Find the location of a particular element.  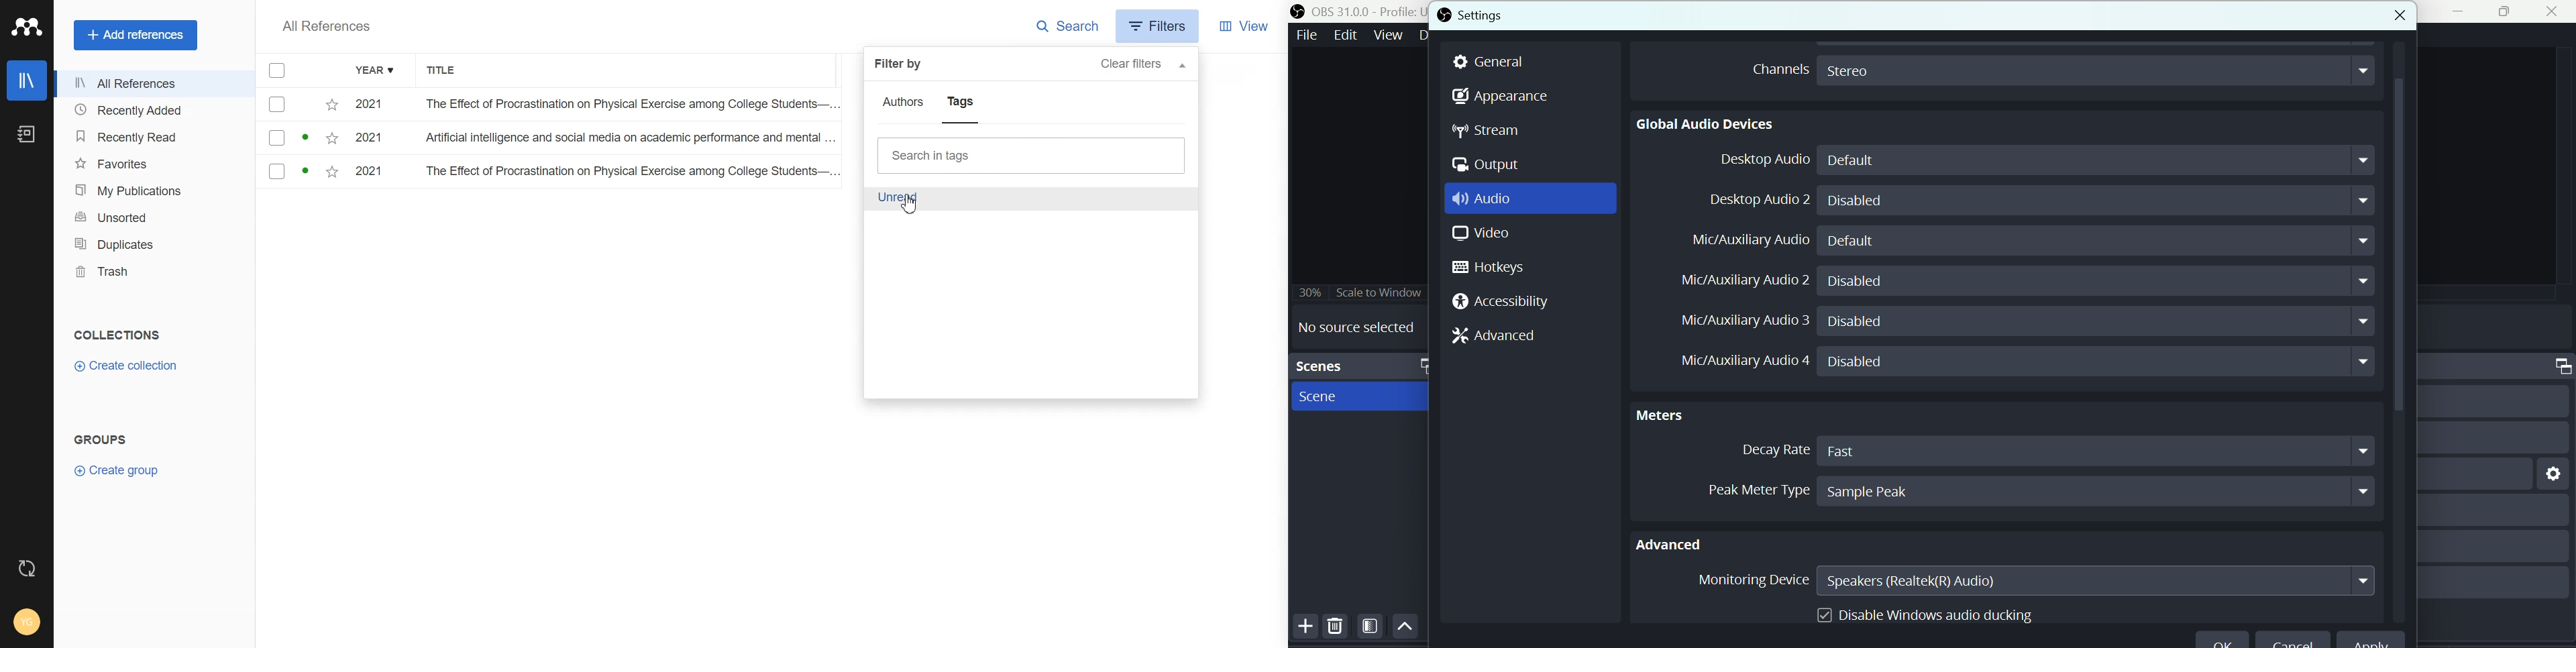

Fast is located at coordinates (2097, 450).